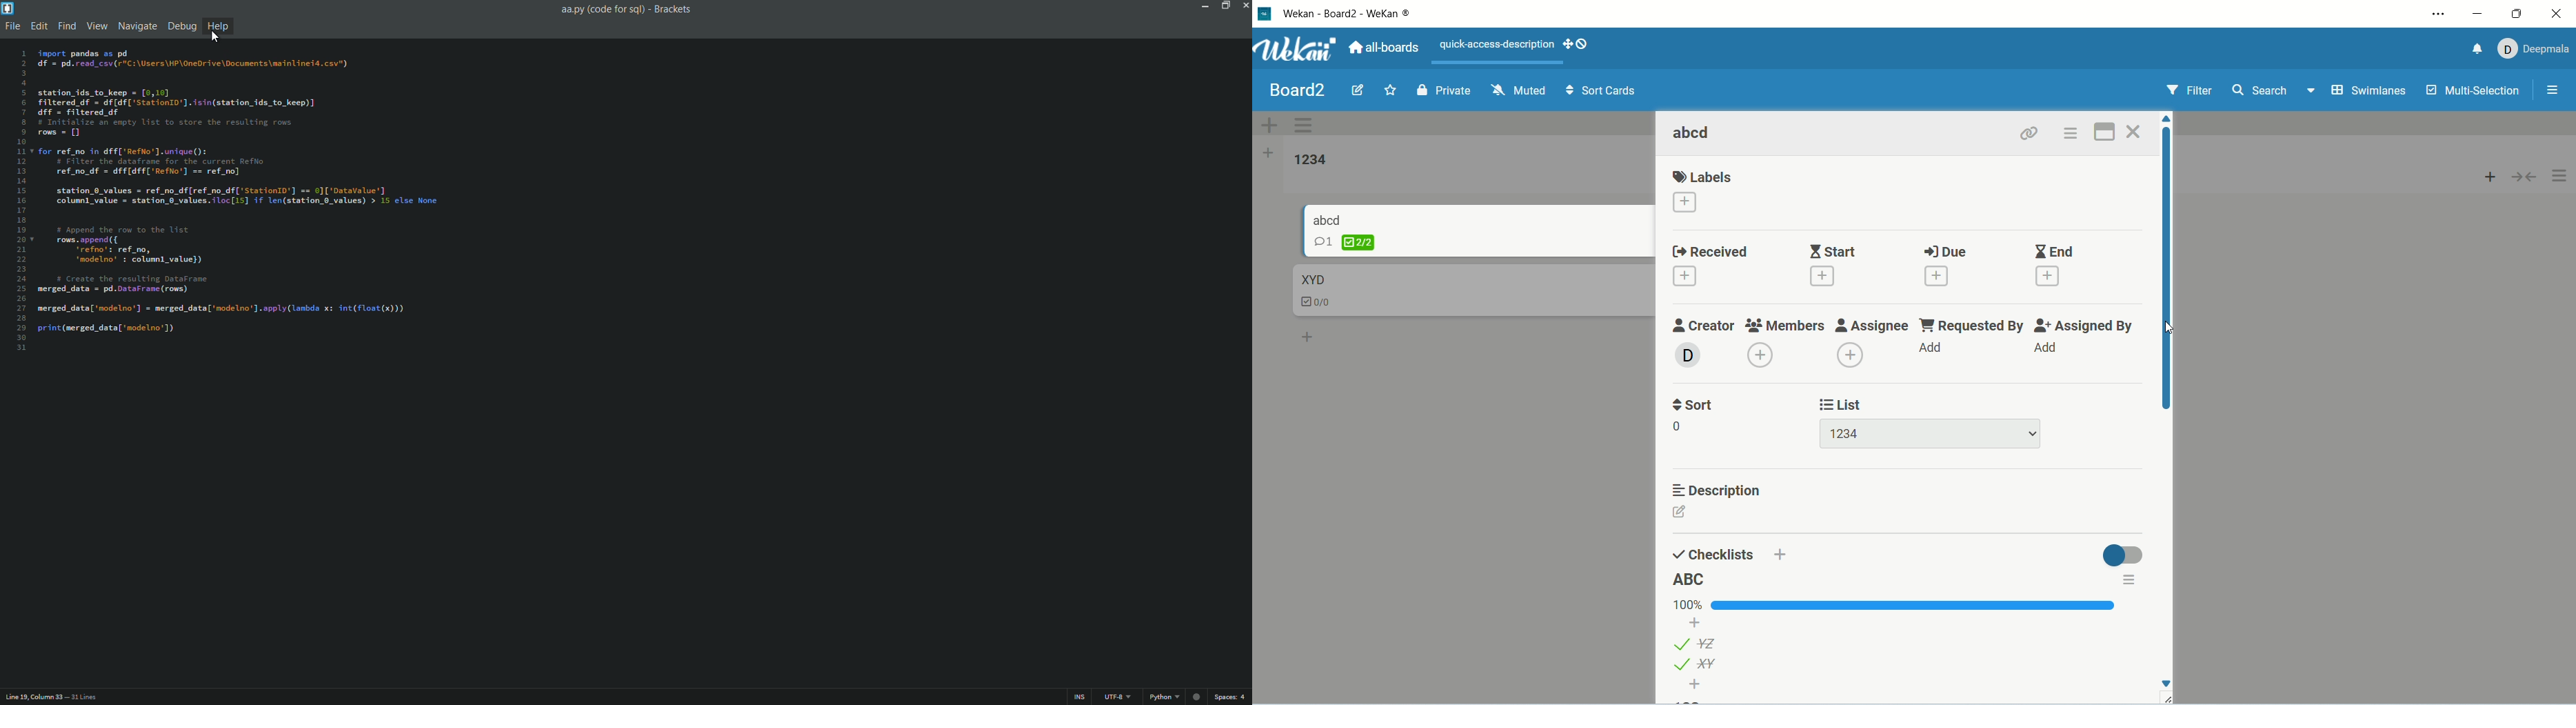 The width and height of the screenshot is (2576, 728). I want to click on list, so click(1698, 644).